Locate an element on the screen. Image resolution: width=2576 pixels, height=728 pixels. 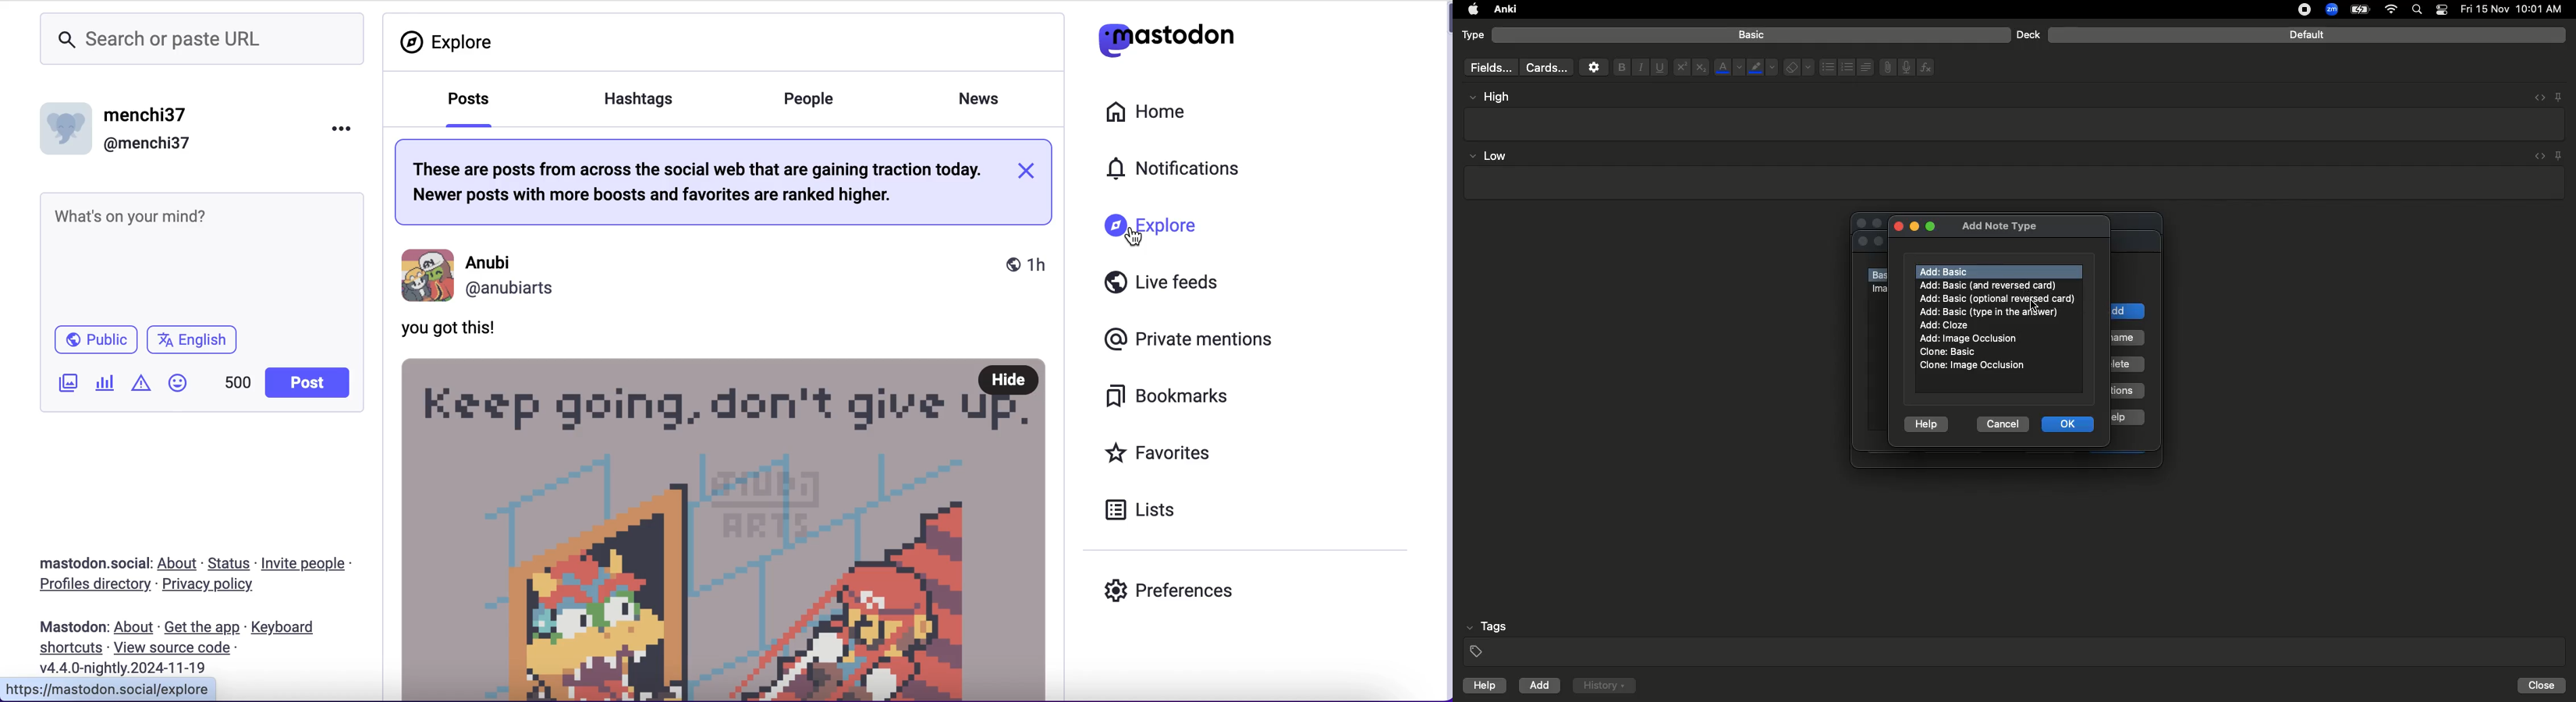
Notification bar is located at coordinates (2442, 10).